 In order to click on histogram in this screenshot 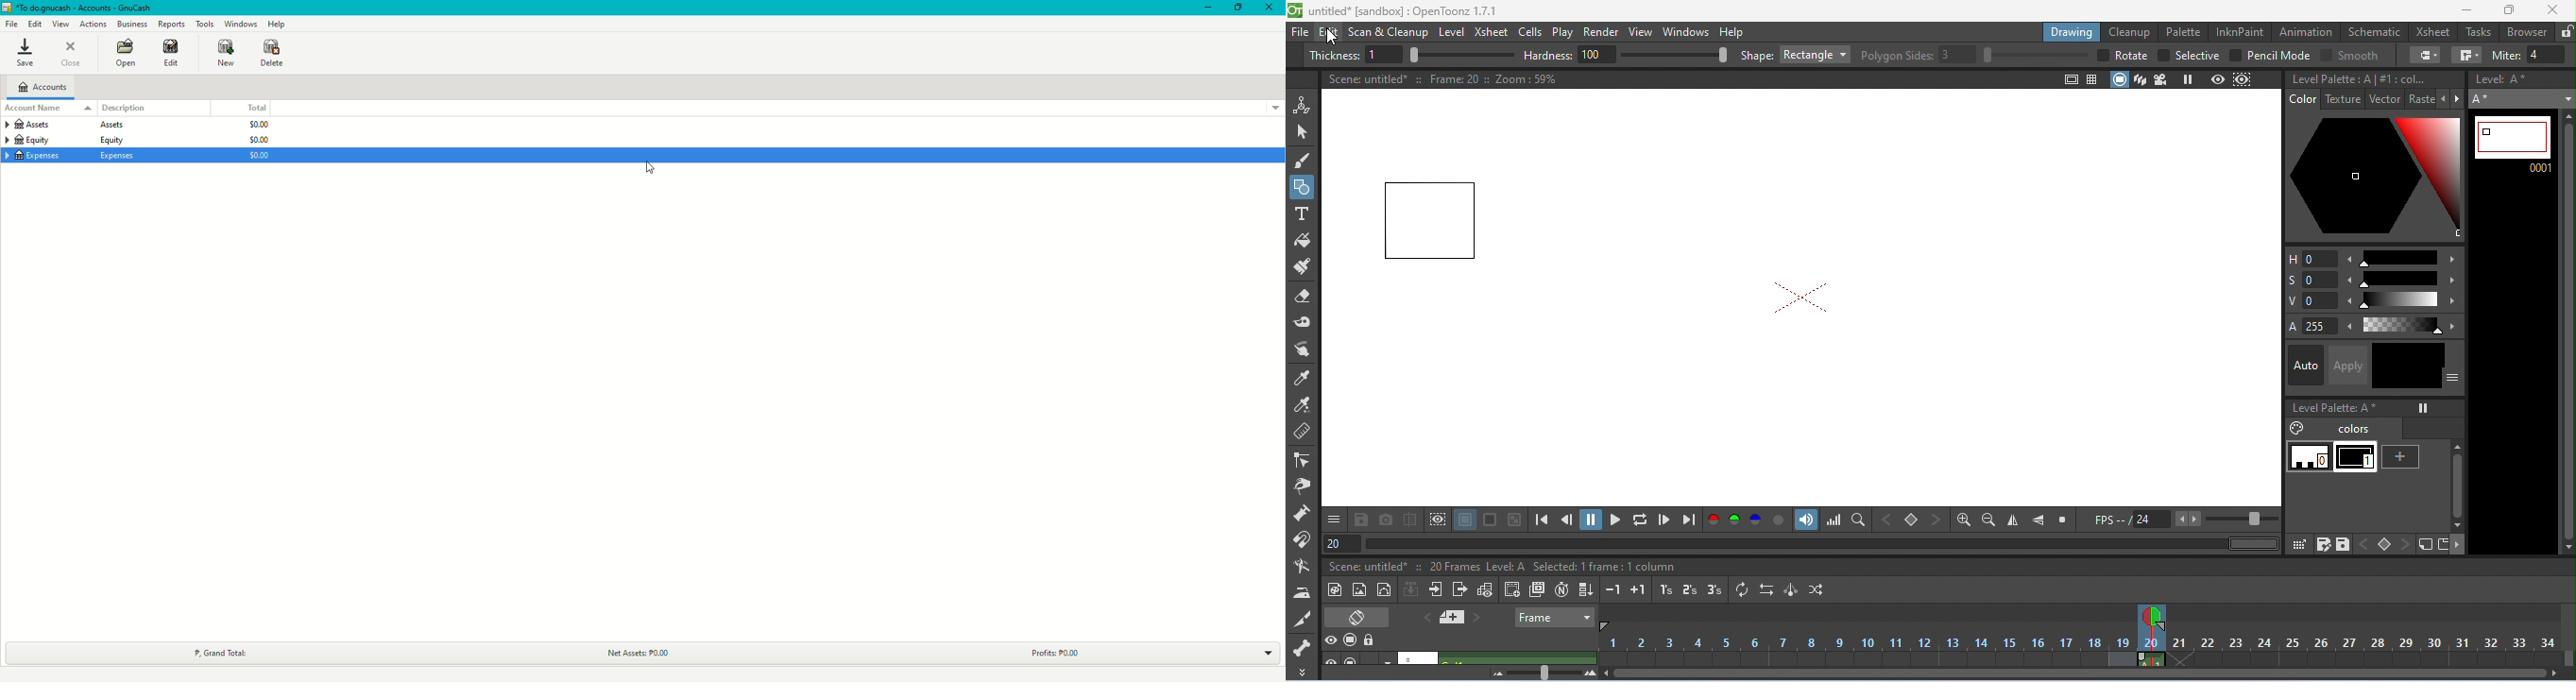, I will do `click(1832, 520)`.